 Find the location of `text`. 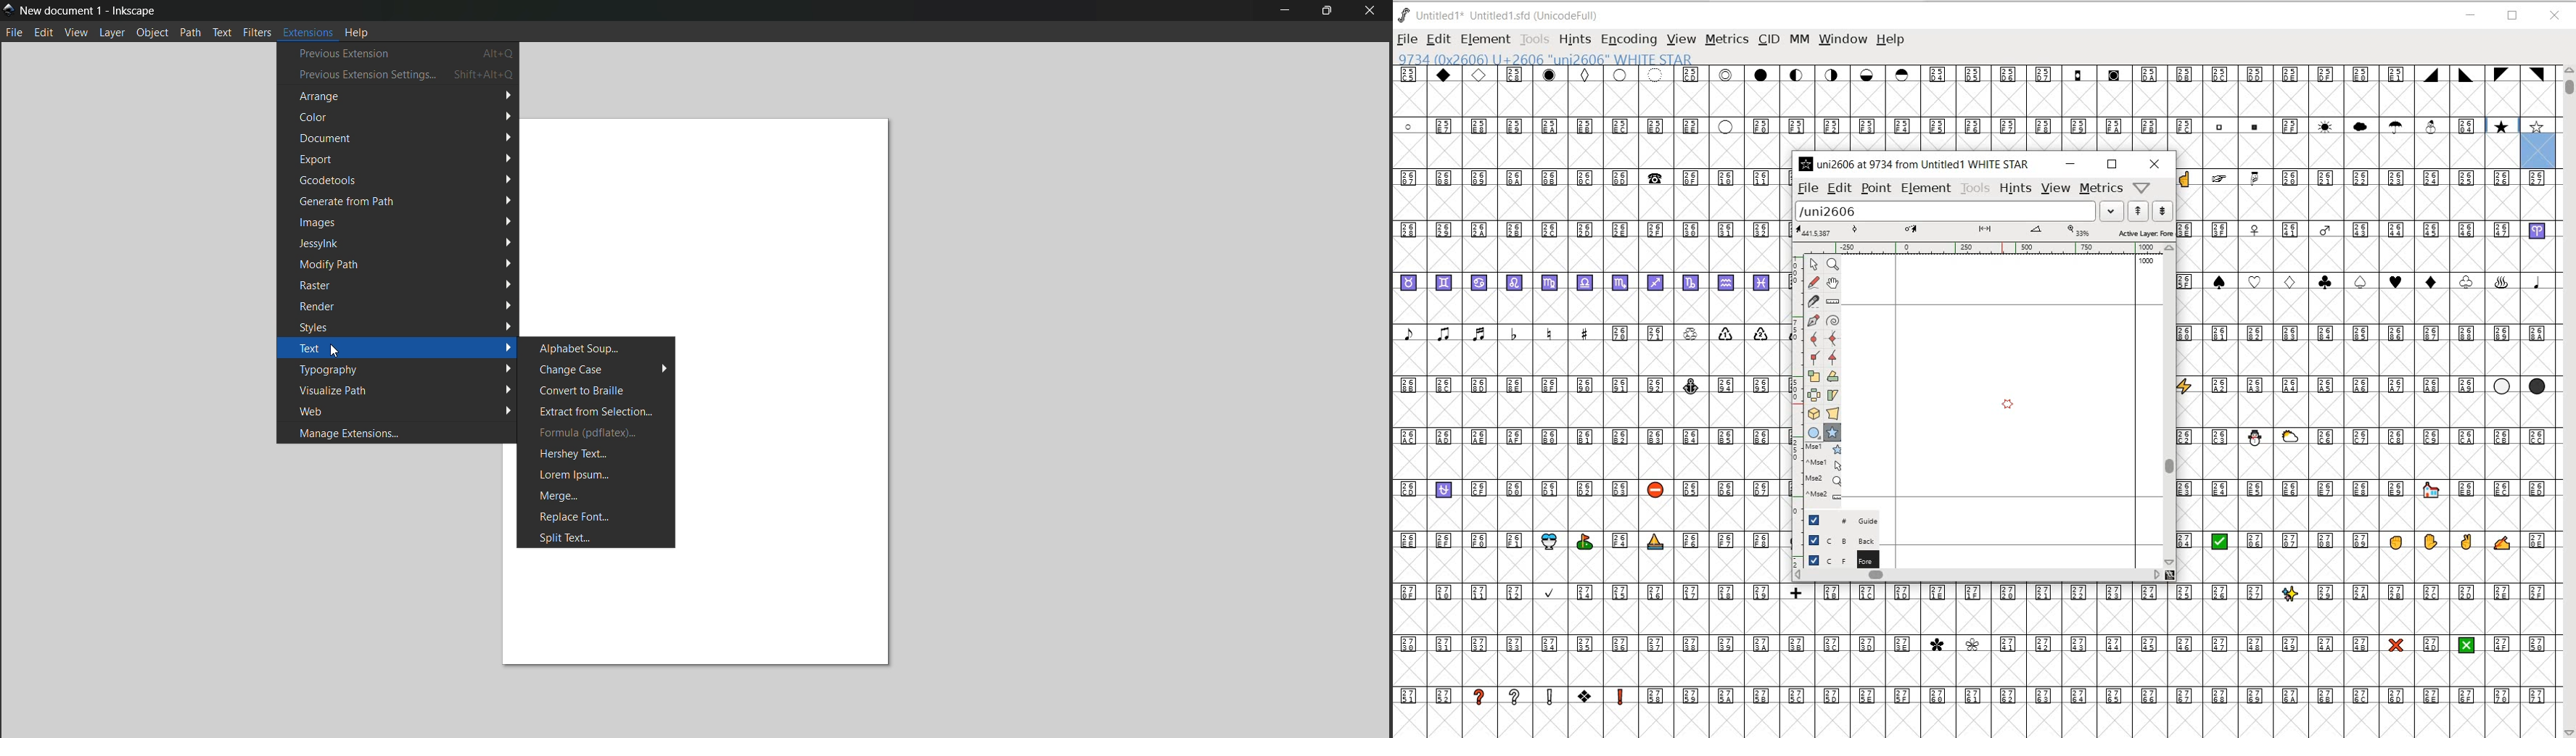

text is located at coordinates (401, 349).